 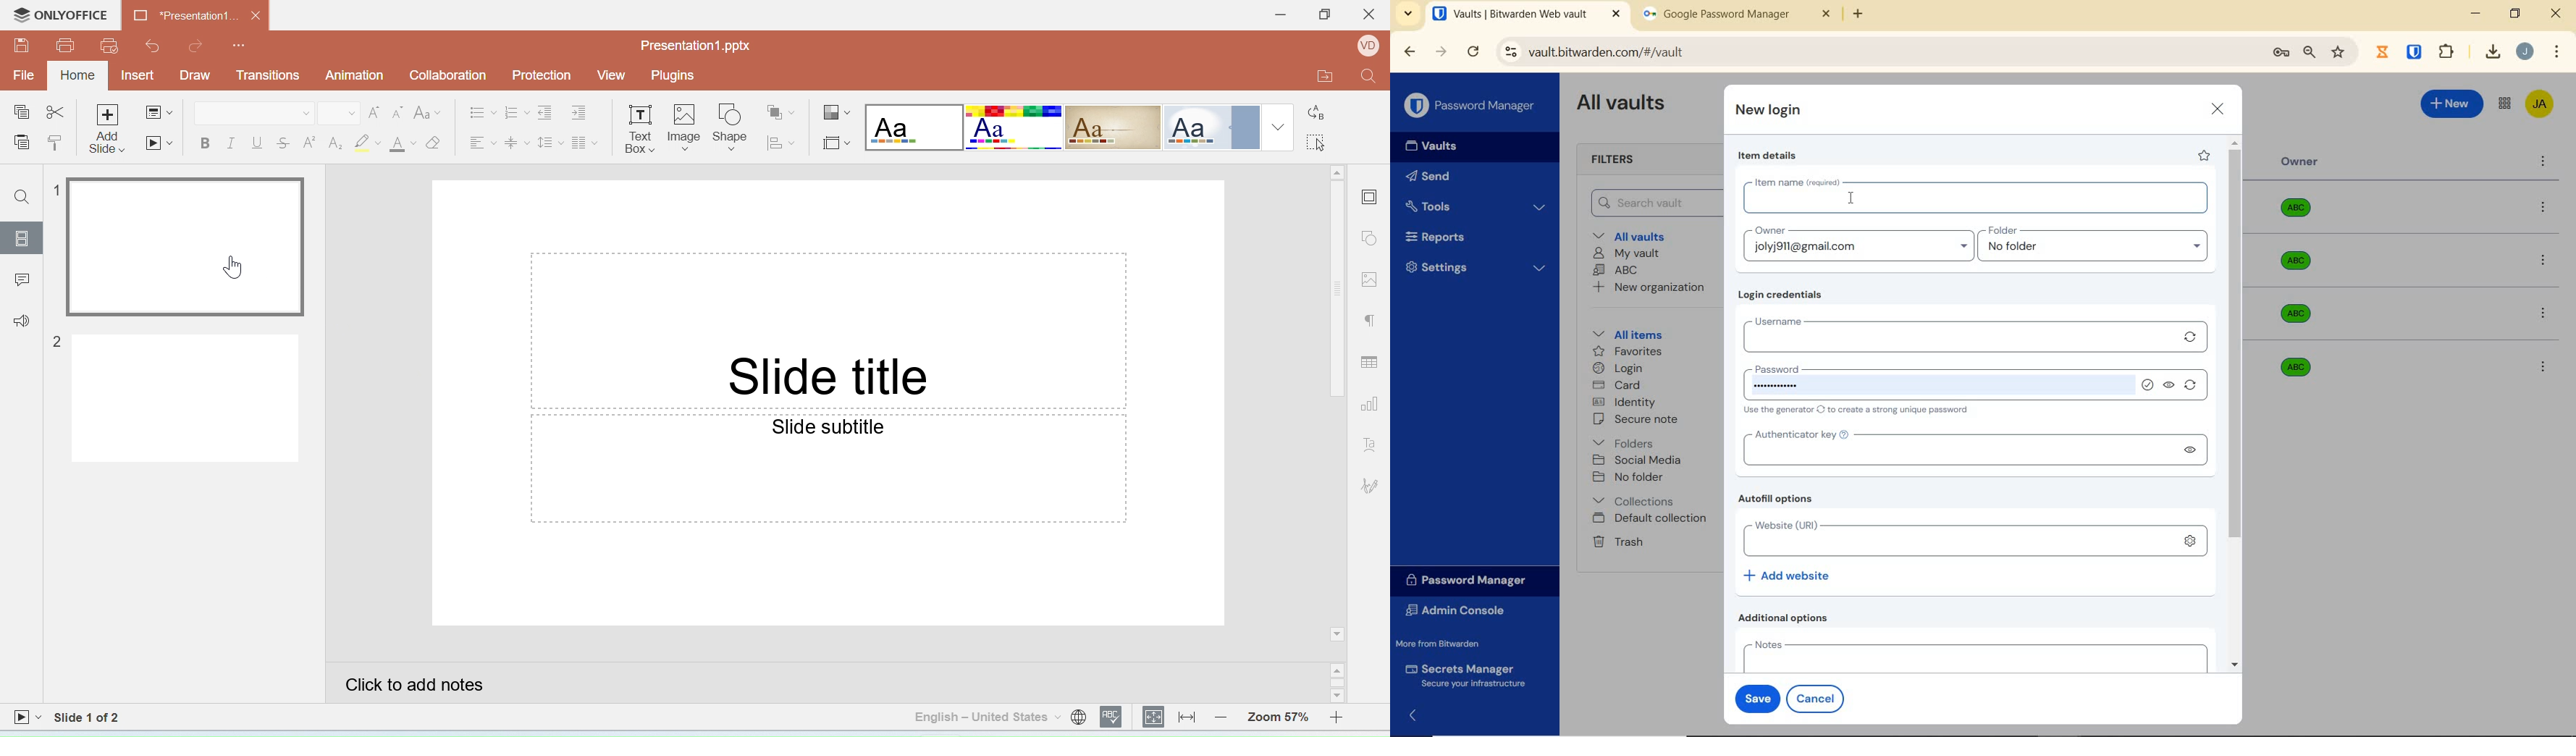 What do you see at coordinates (1626, 441) in the screenshot?
I see `Folders` at bounding box center [1626, 441].